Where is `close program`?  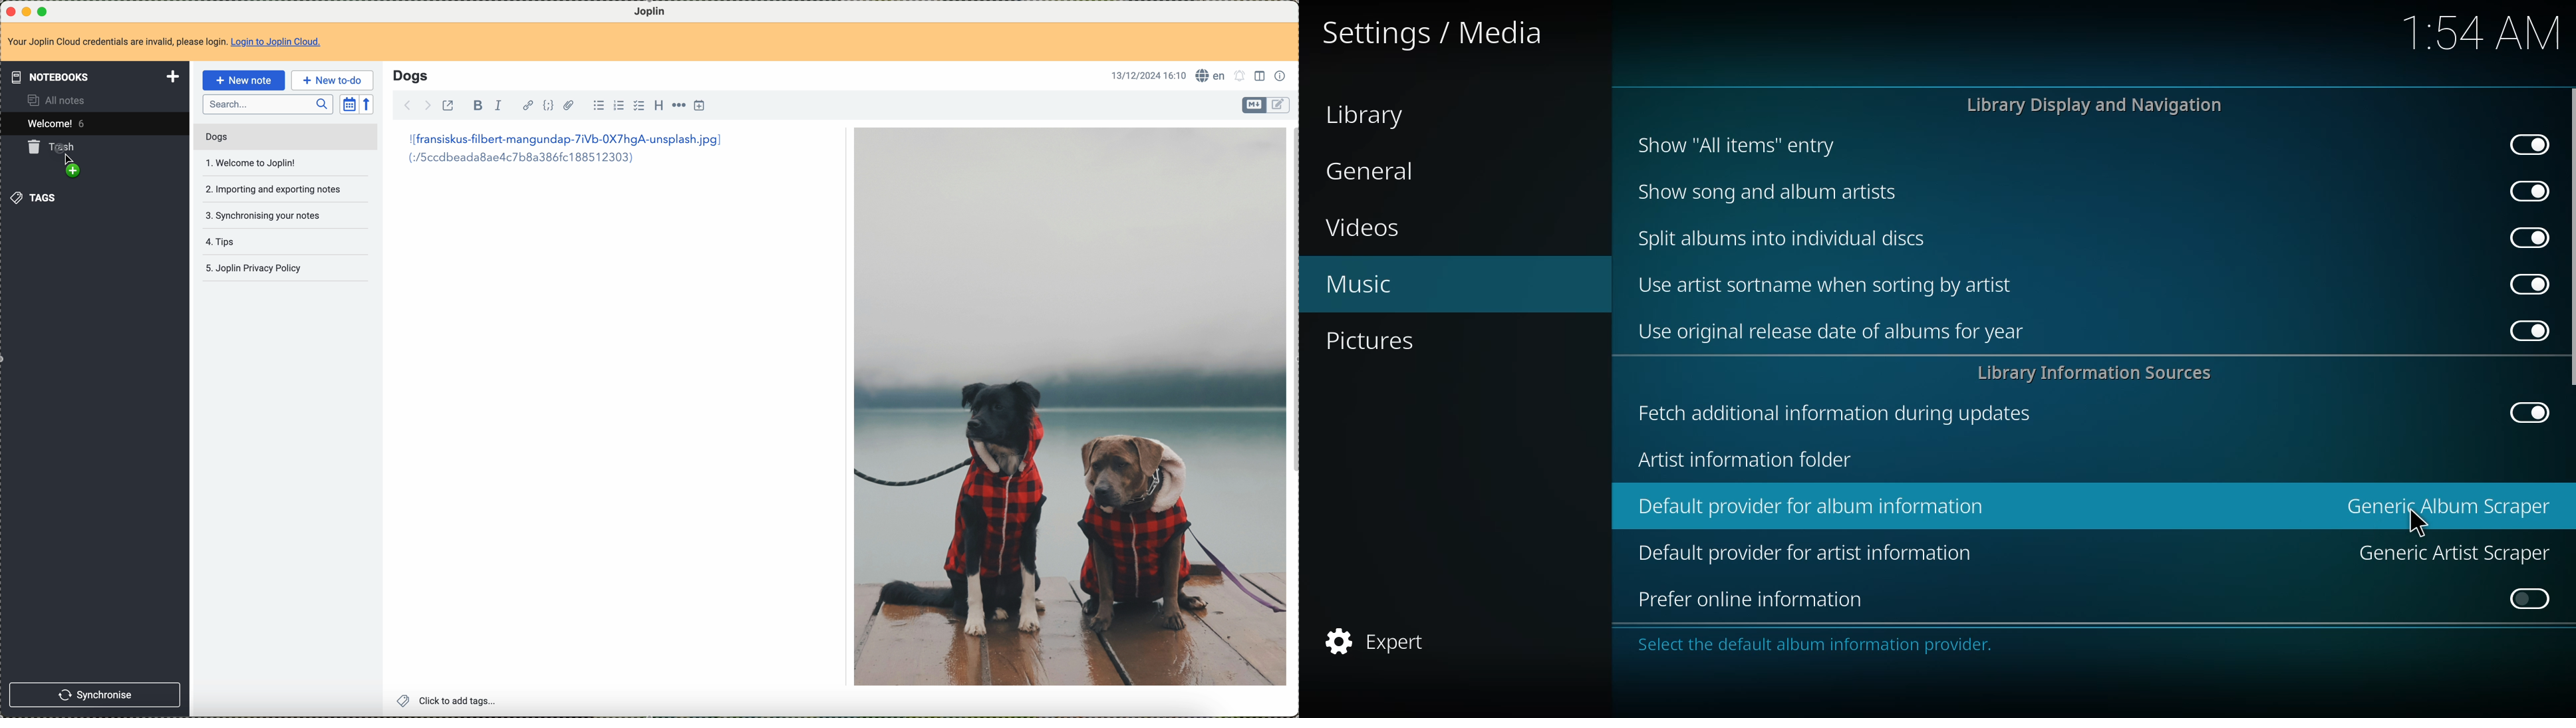
close program is located at coordinates (10, 10).